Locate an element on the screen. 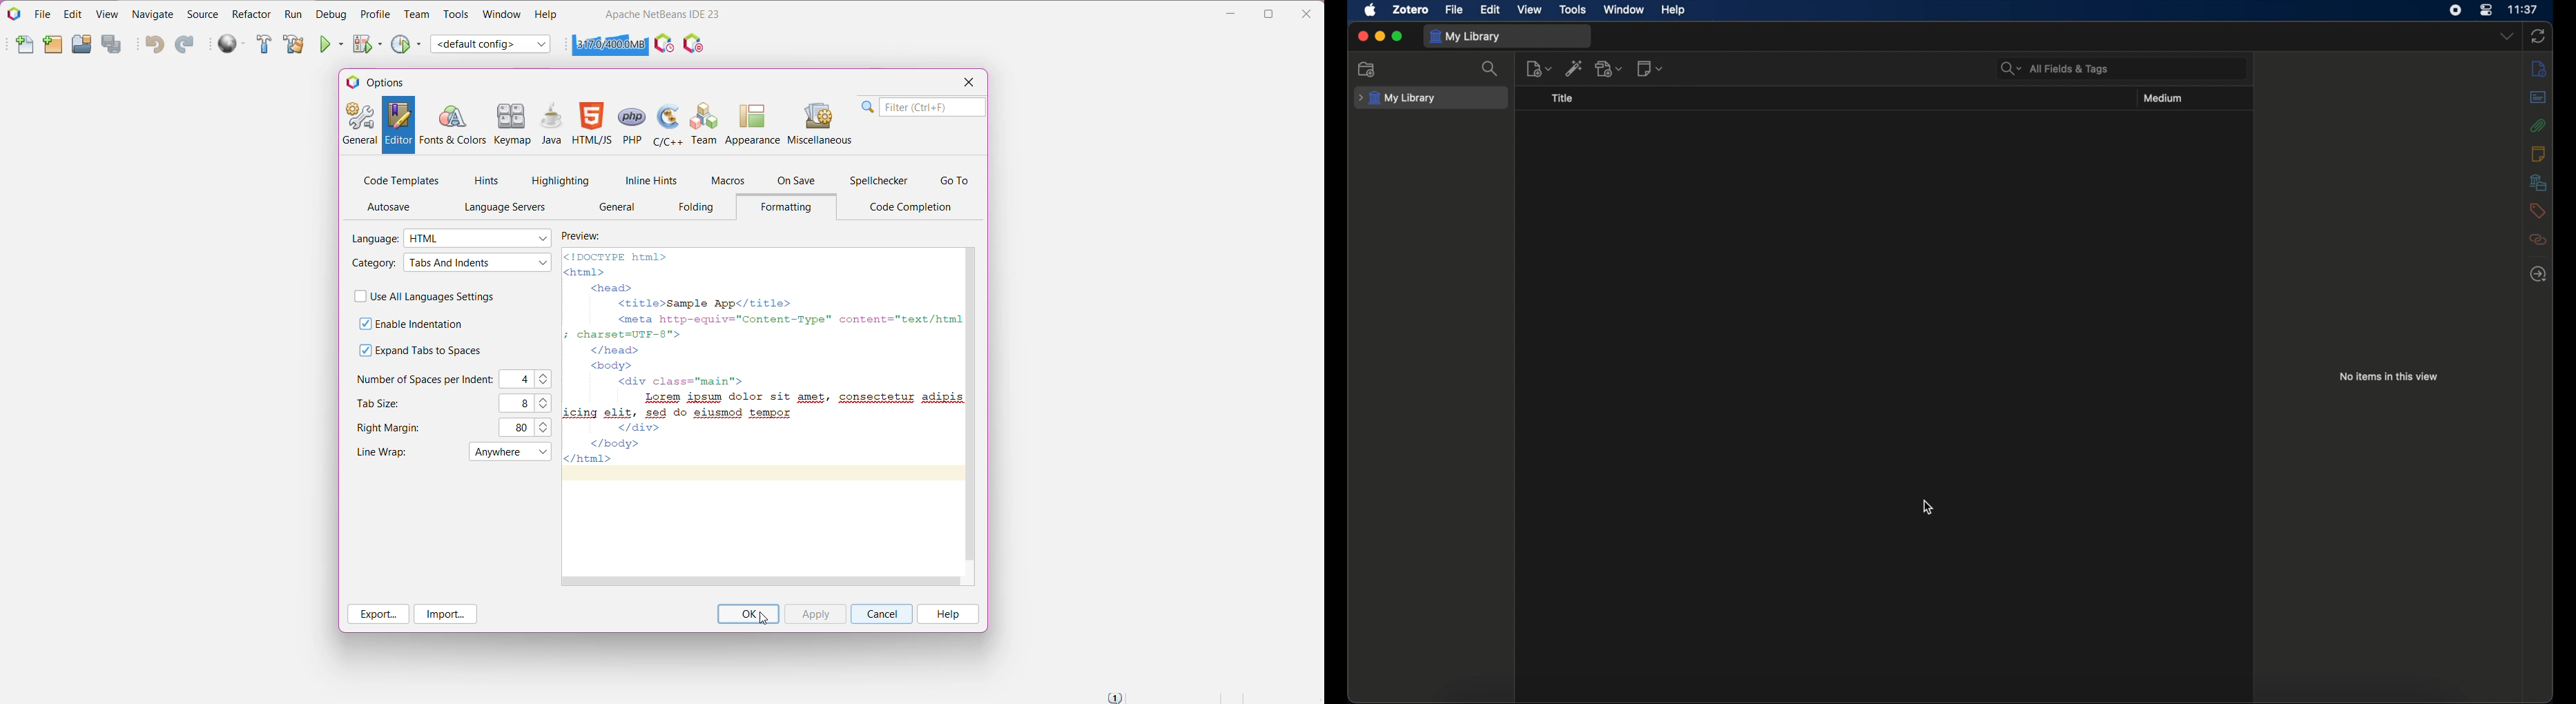 This screenshot has width=2576, height=728. medium is located at coordinates (2165, 98).